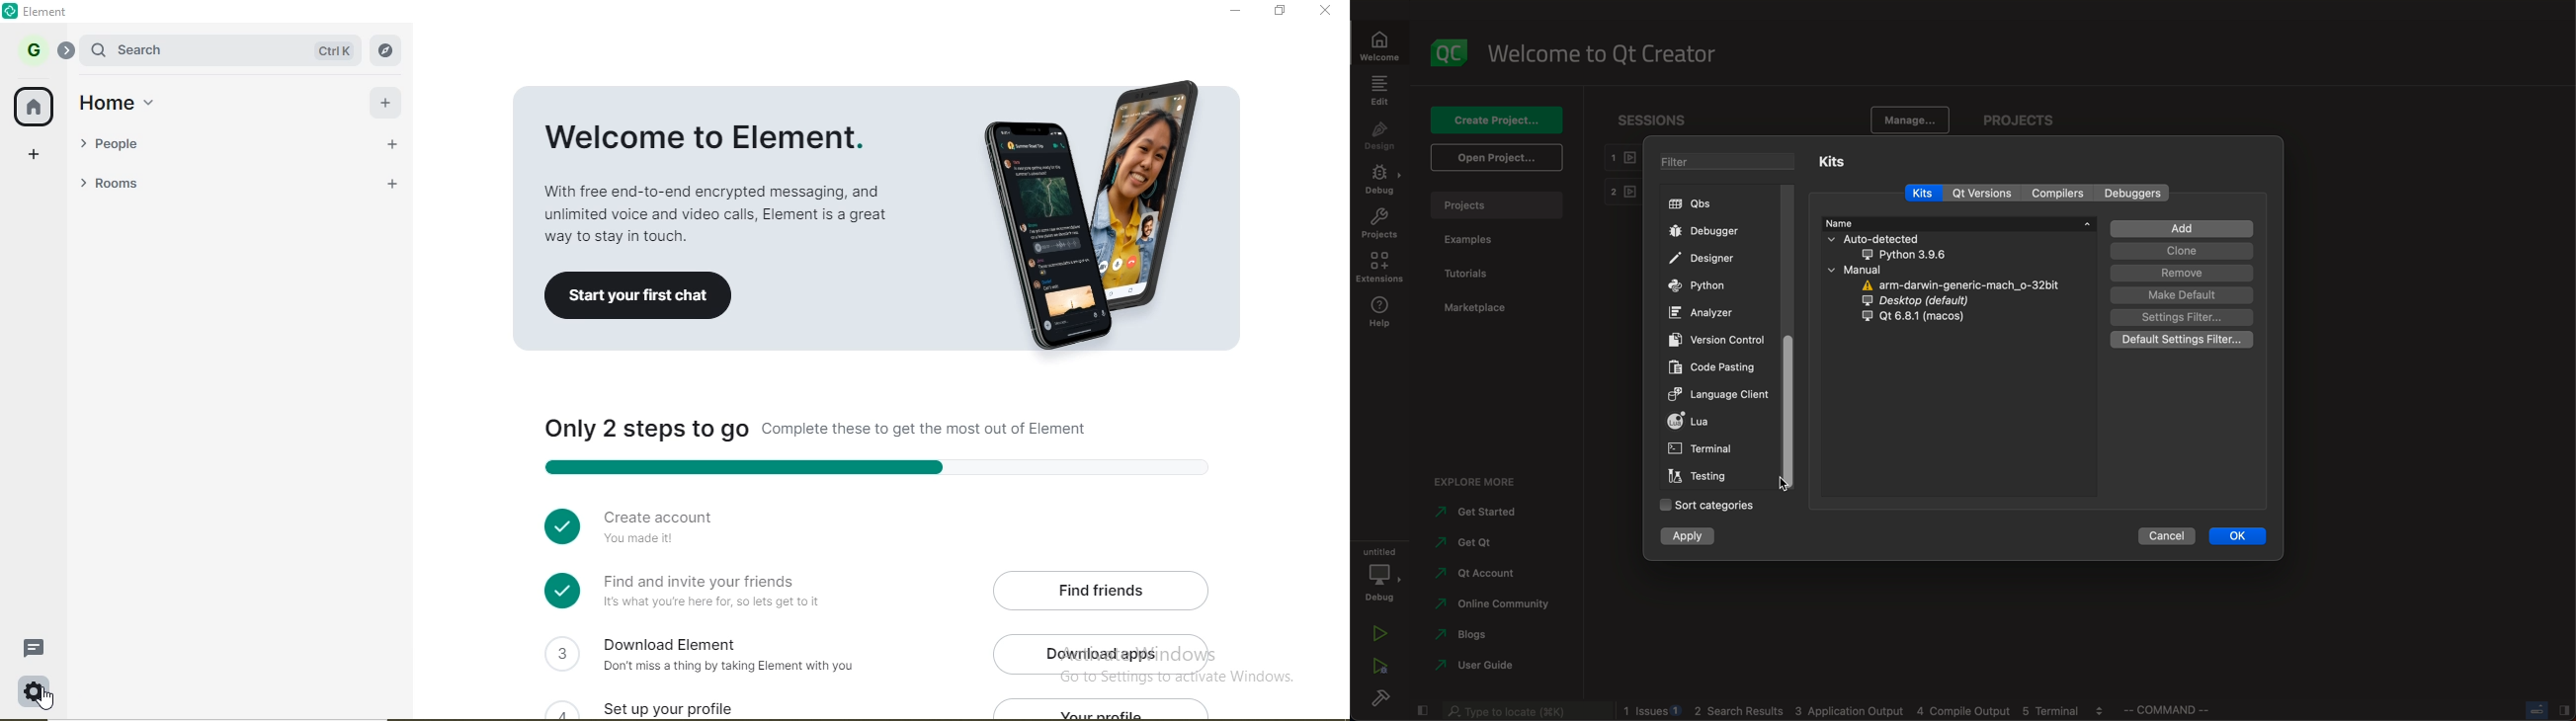  What do you see at coordinates (1924, 191) in the screenshot?
I see `kits` at bounding box center [1924, 191].